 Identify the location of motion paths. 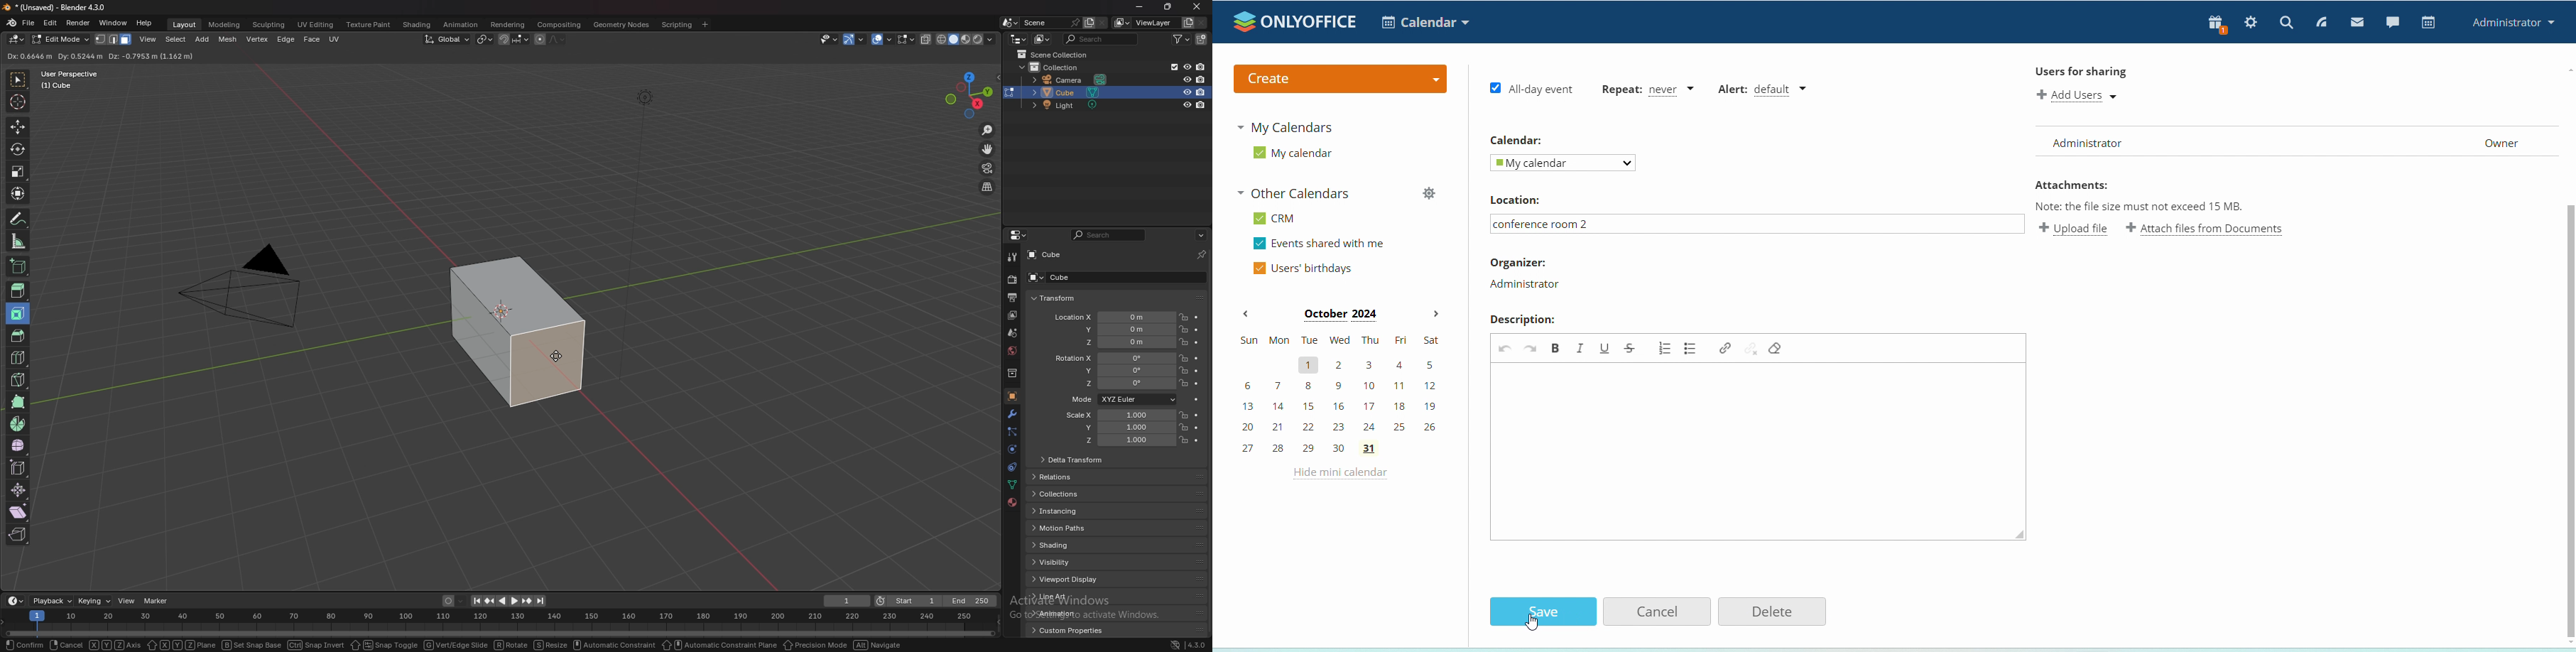
(1071, 528).